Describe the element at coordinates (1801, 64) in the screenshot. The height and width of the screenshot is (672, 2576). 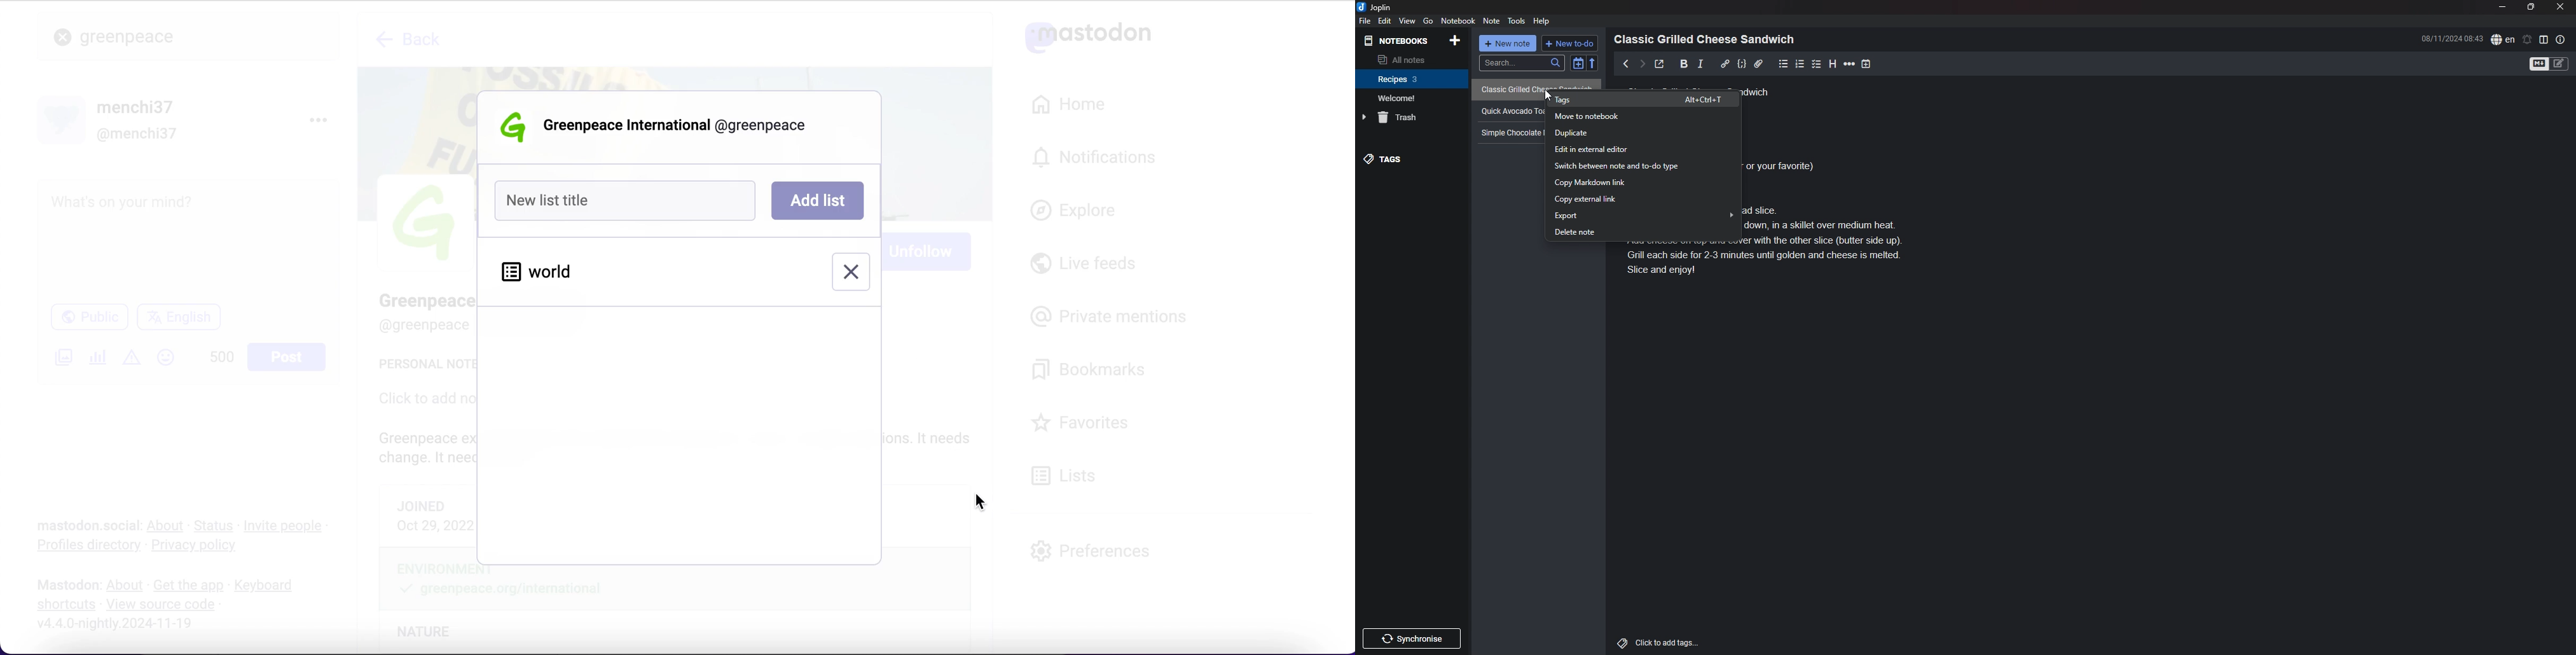
I see `numbered list` at that location.